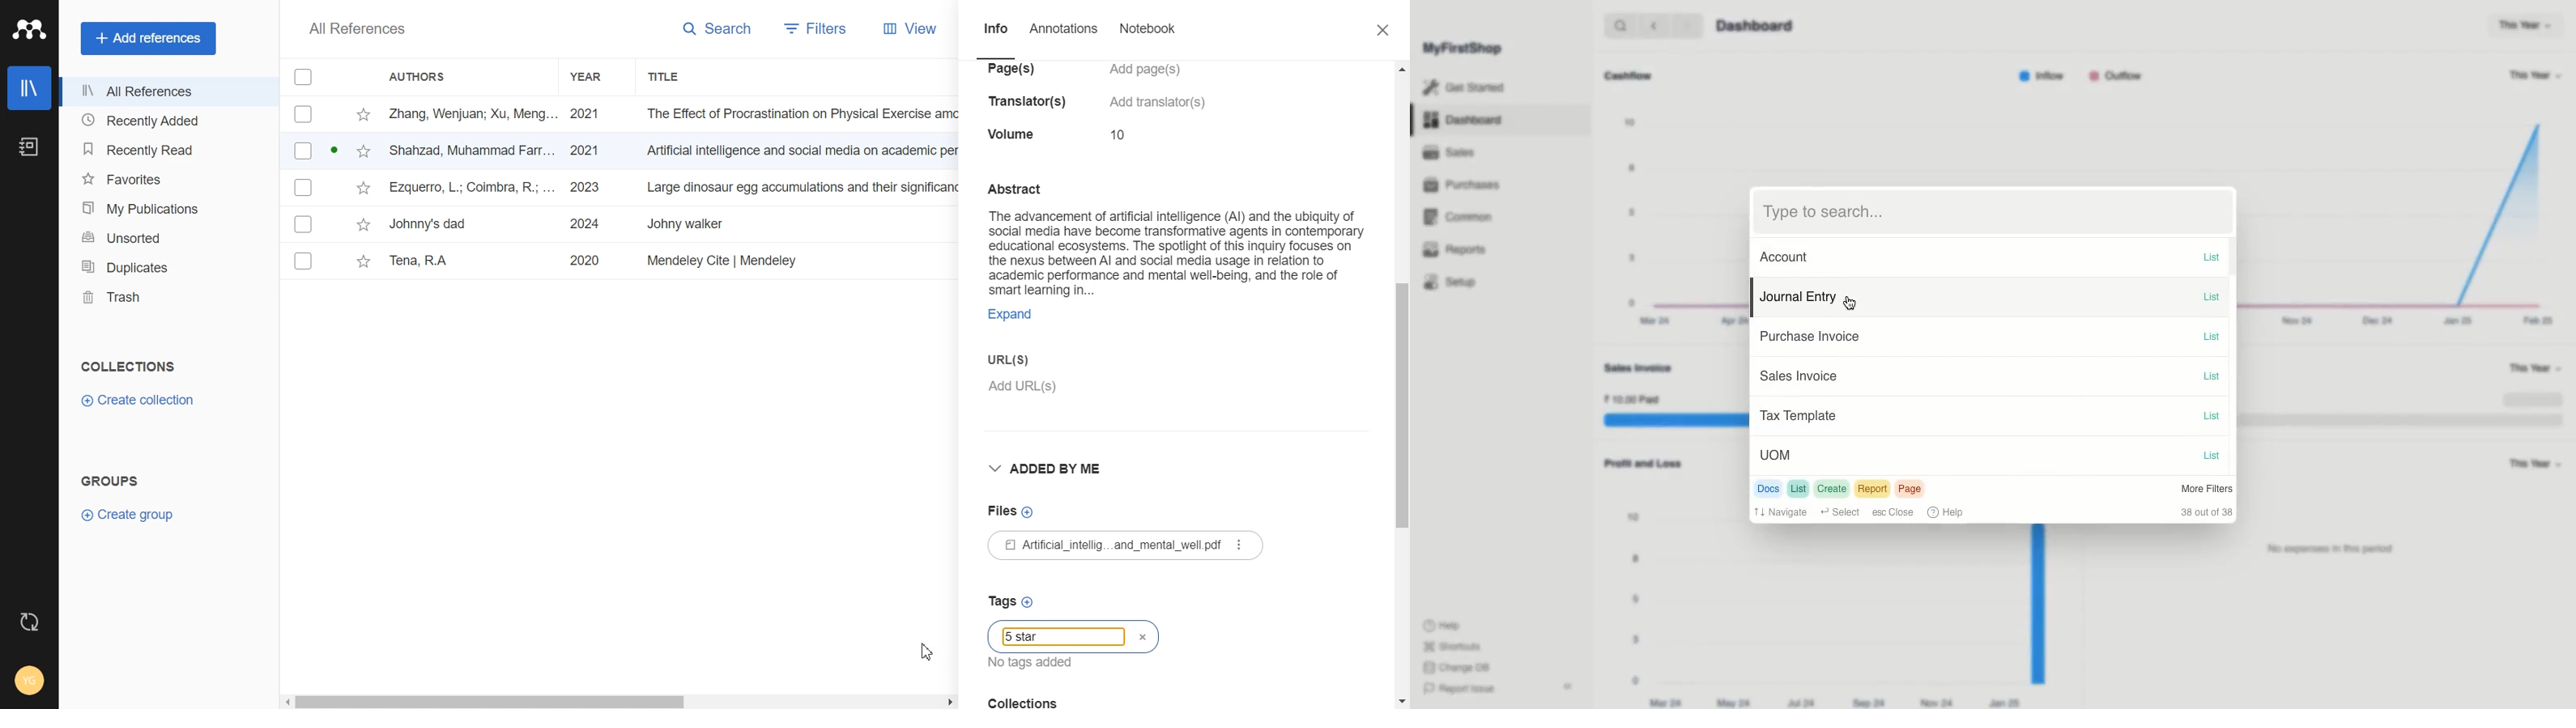  What do you see at coordinates (1461, 49) in the screenshot?
I see `MyFirstShop` at bounding box center [1461, 49].